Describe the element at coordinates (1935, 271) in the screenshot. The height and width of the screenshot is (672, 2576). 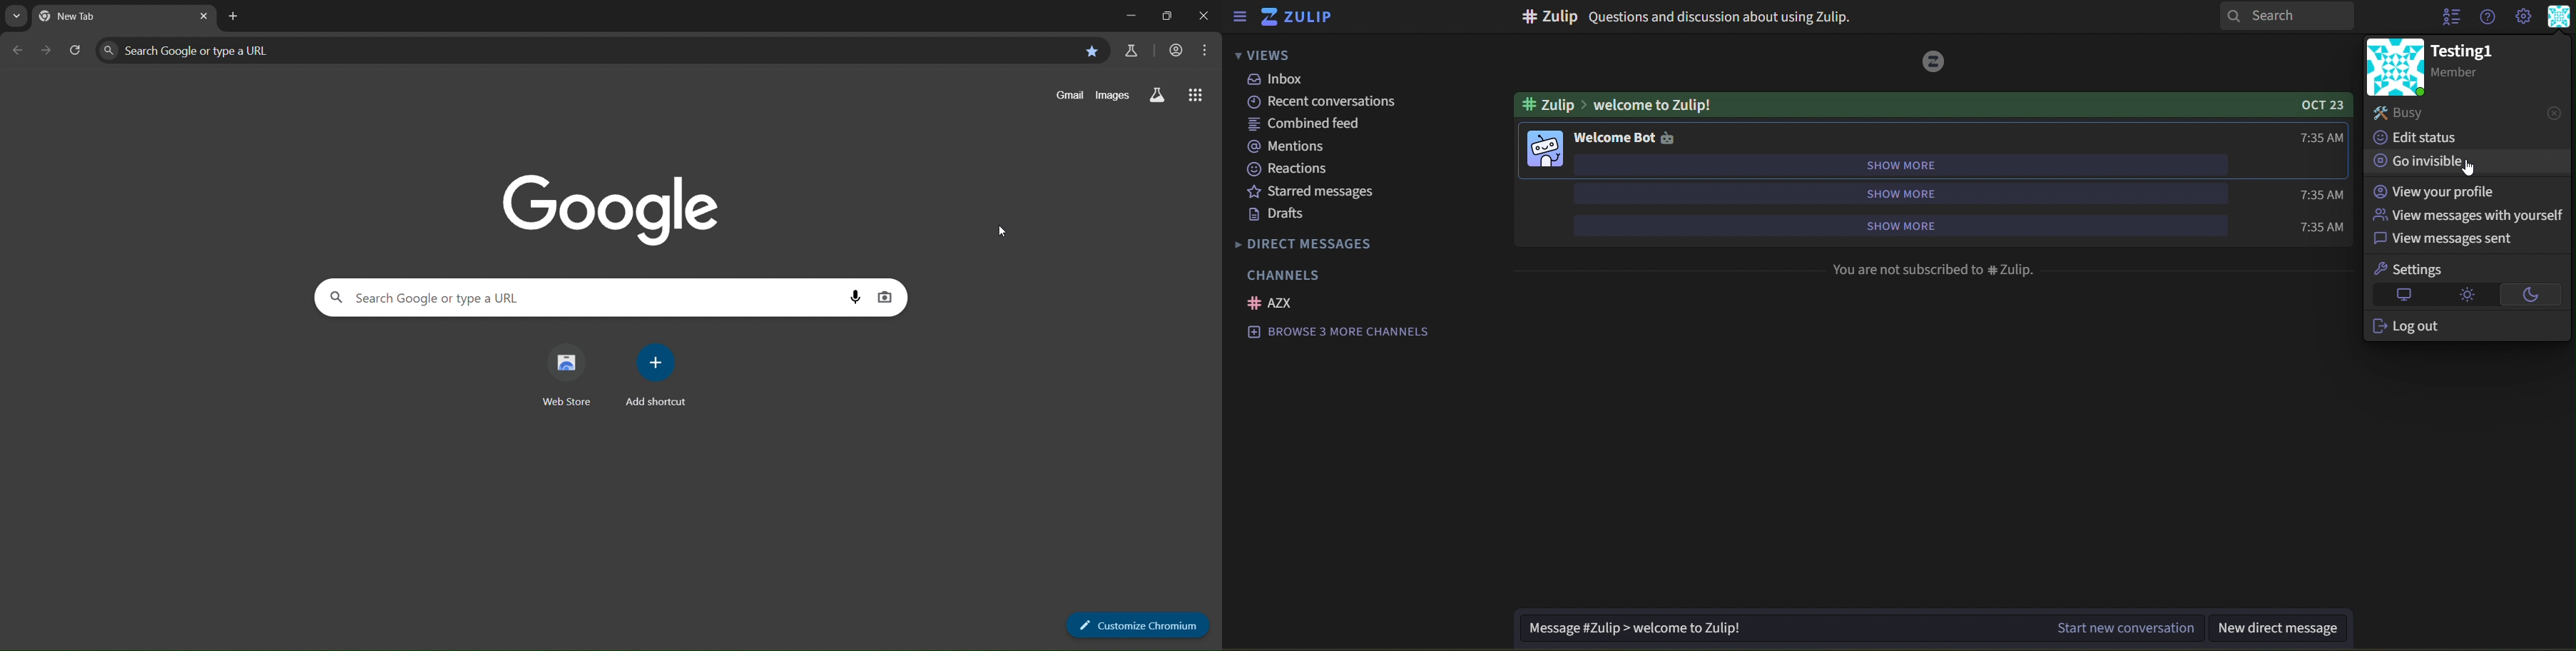
I see `You are not subscribed to #Zulip` at that location.